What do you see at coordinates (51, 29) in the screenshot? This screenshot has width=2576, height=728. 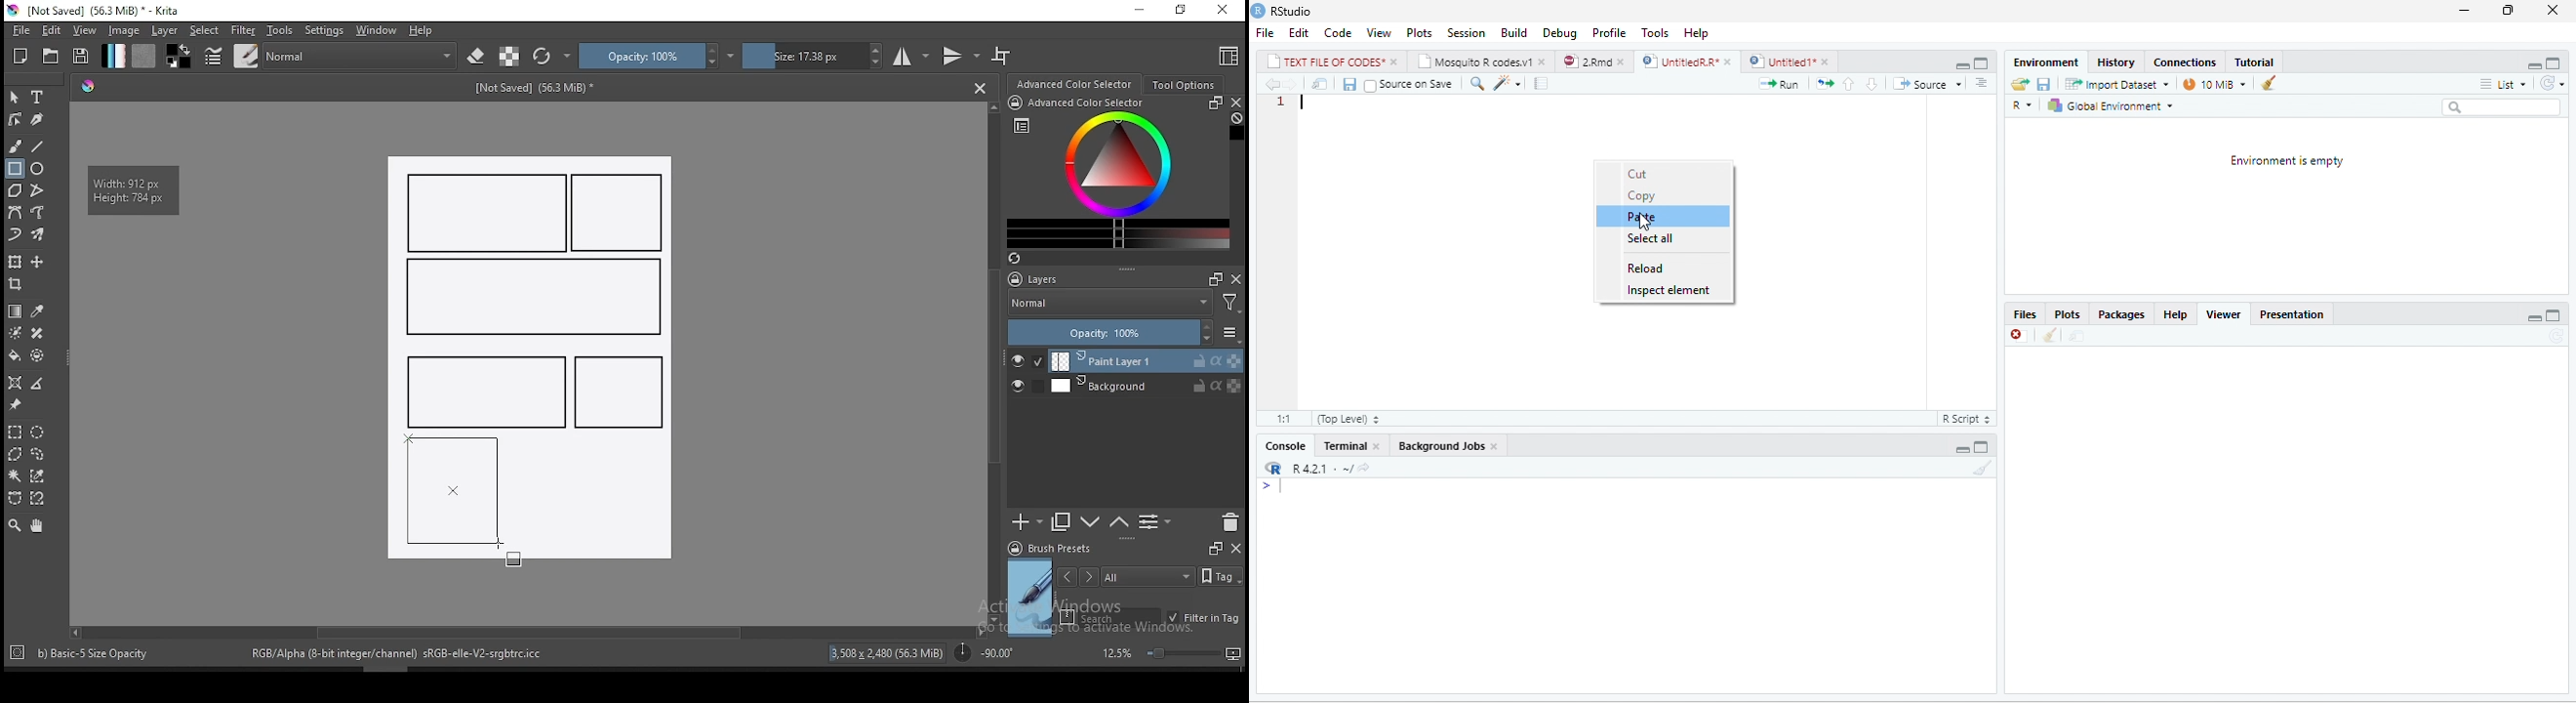 I see `edit` at bounding box center [51, 29].